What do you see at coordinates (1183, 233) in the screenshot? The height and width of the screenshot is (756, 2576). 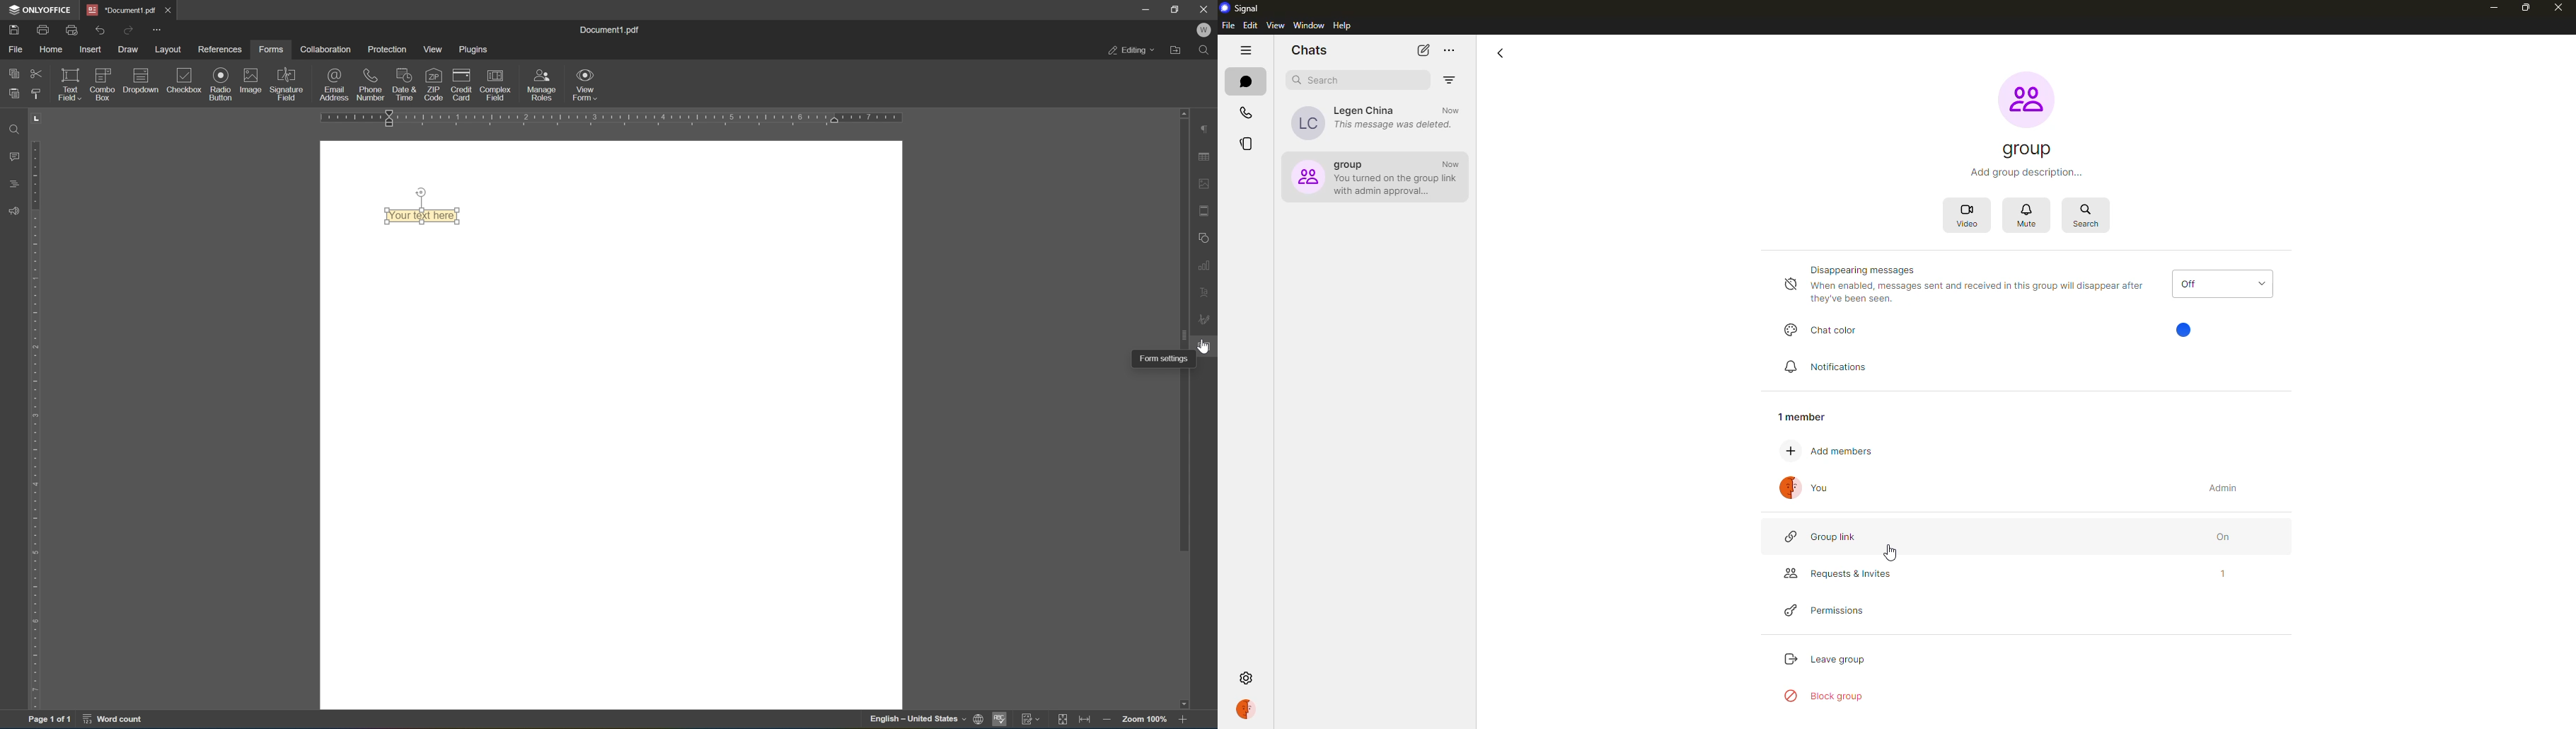 I see `scroll bar` at bounding box center [1183, 233].